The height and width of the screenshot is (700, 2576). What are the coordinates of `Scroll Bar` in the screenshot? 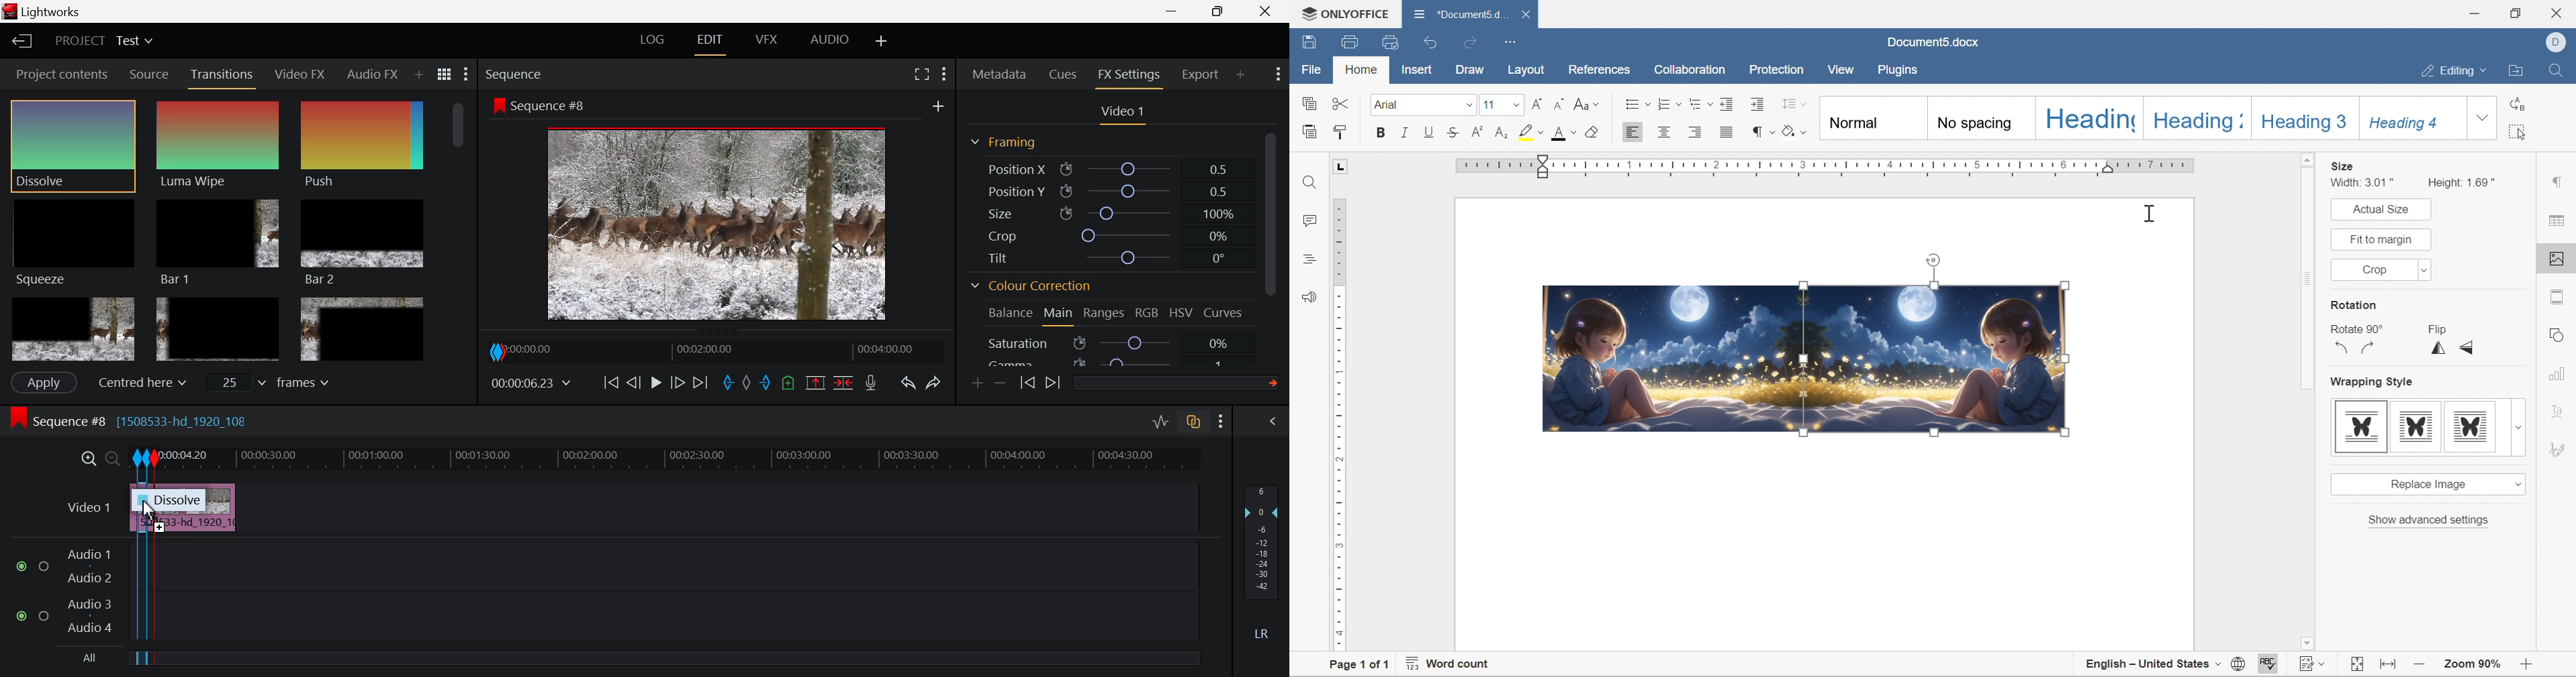 It's located at (1276, 242).